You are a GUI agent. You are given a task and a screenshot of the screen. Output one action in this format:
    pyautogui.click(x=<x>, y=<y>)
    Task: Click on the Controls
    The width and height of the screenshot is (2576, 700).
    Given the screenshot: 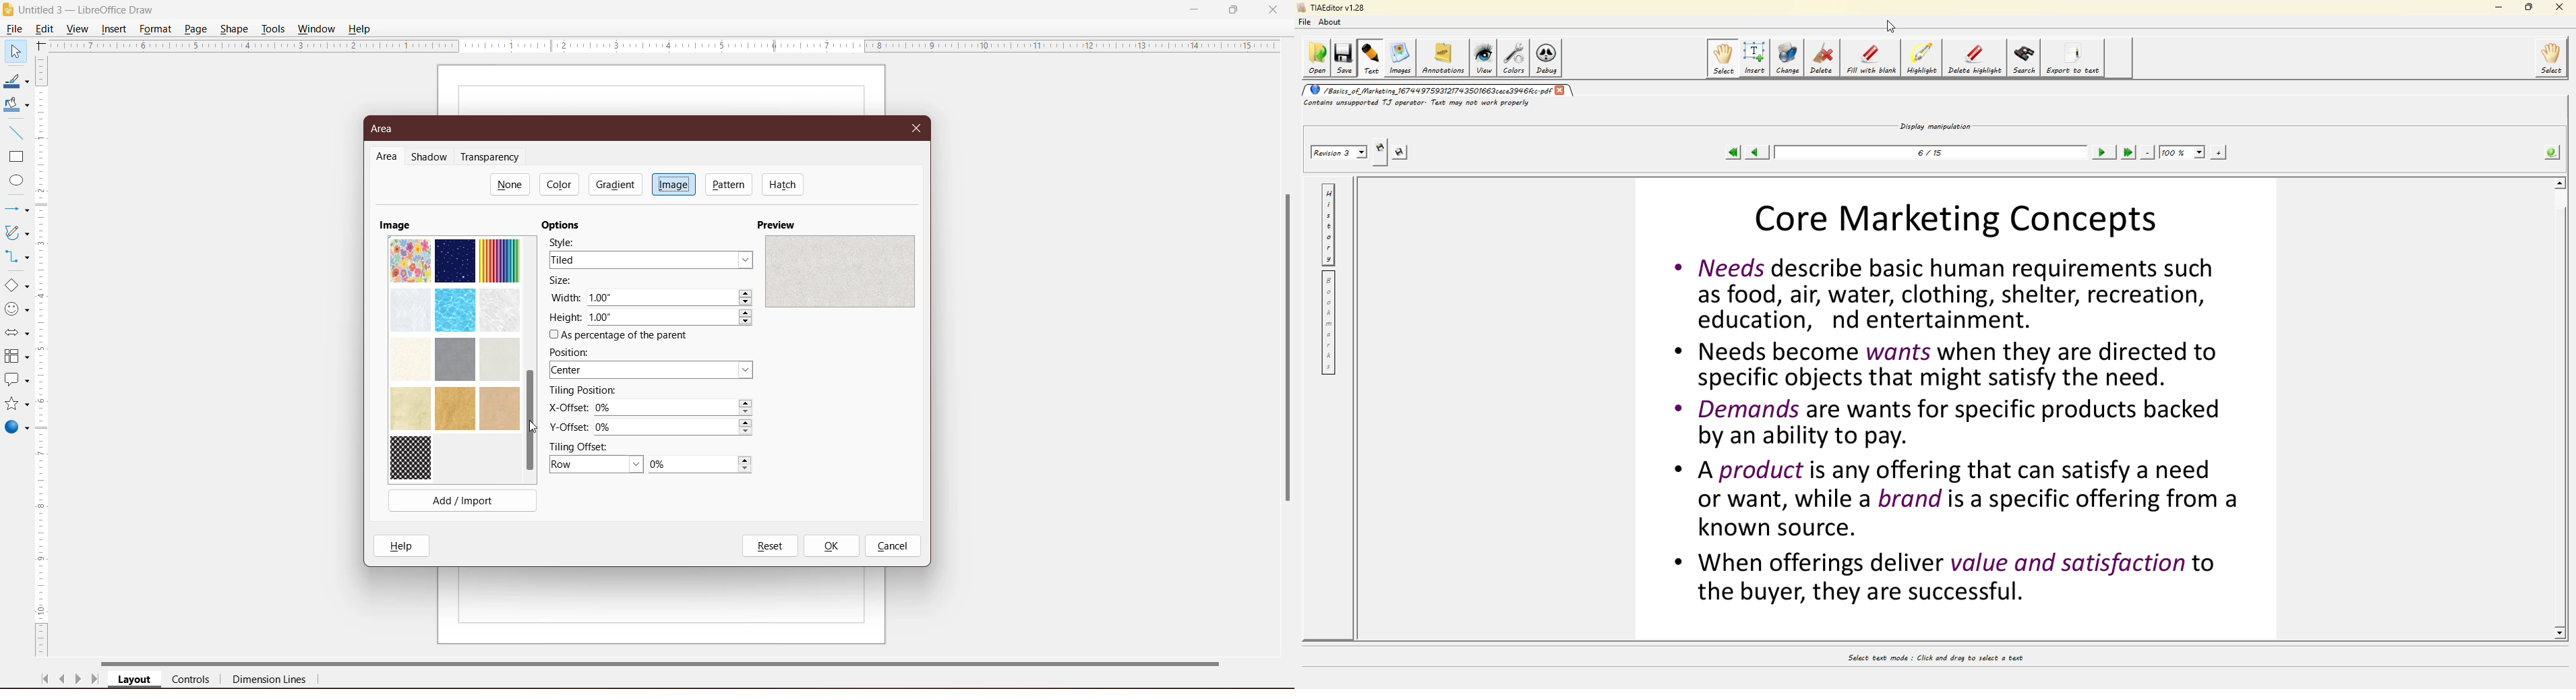 What is the action you would take?
    pyautogui.click(x=195, y=680)
    